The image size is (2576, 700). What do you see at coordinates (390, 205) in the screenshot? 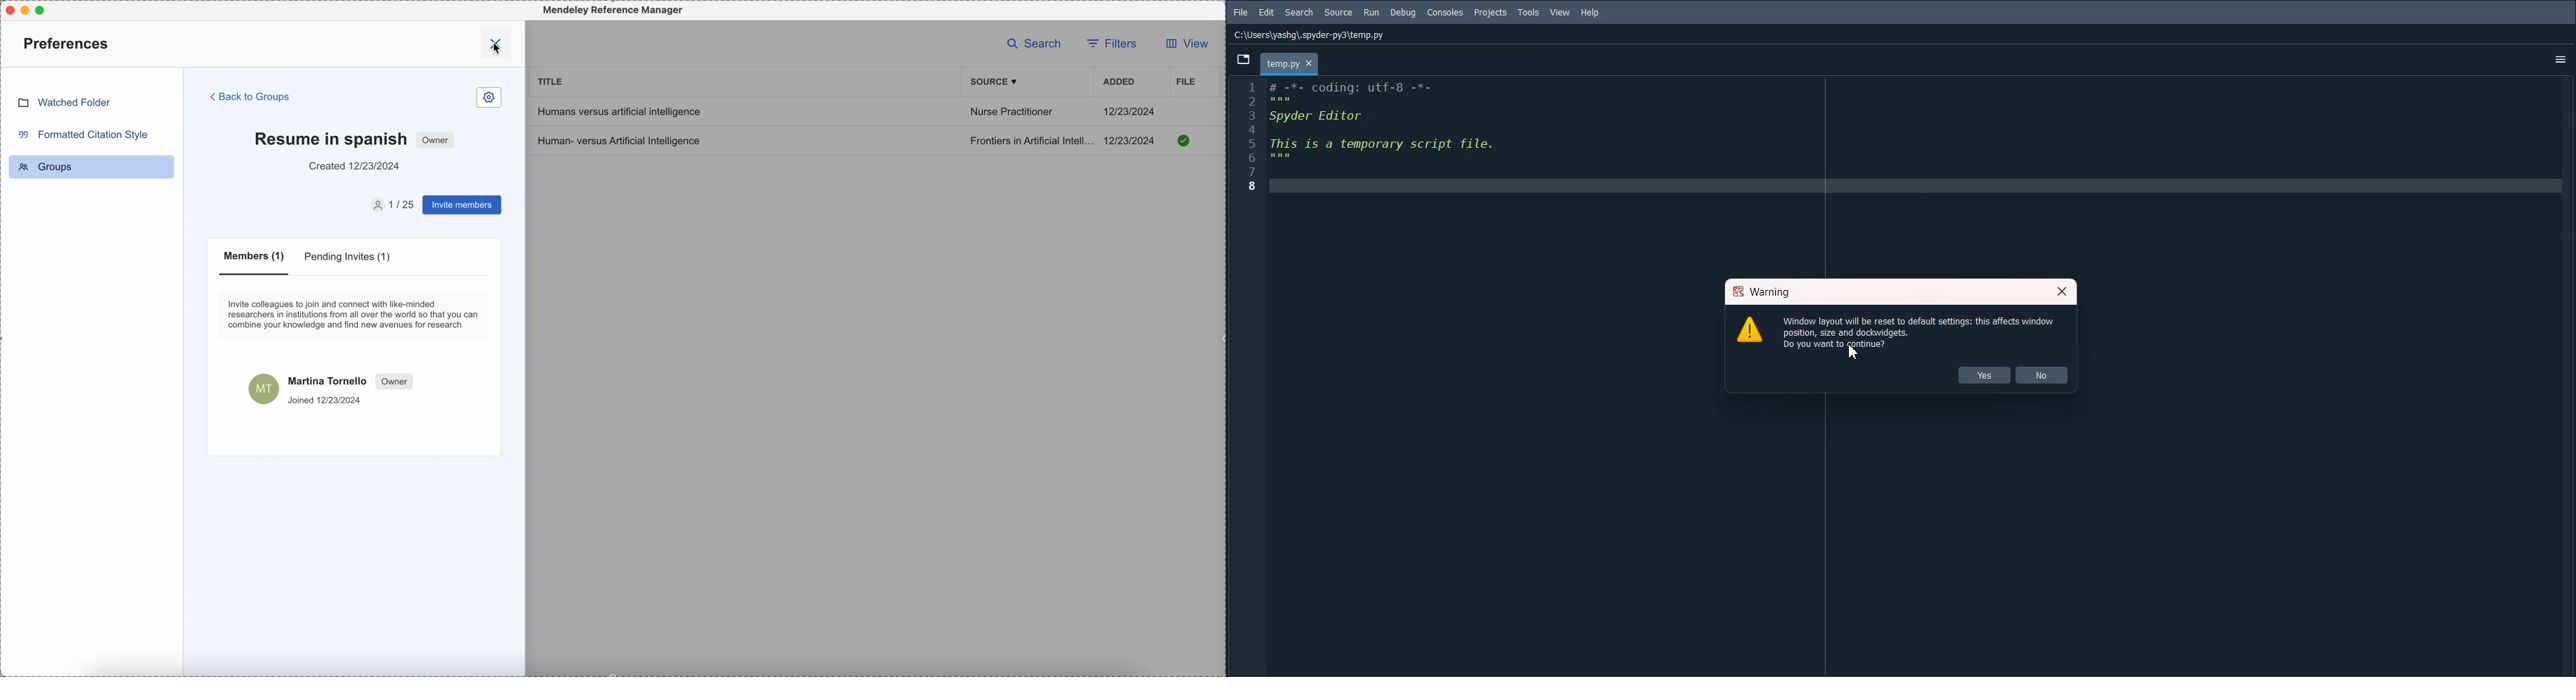
I see `members` at bounding box center [390, 205].